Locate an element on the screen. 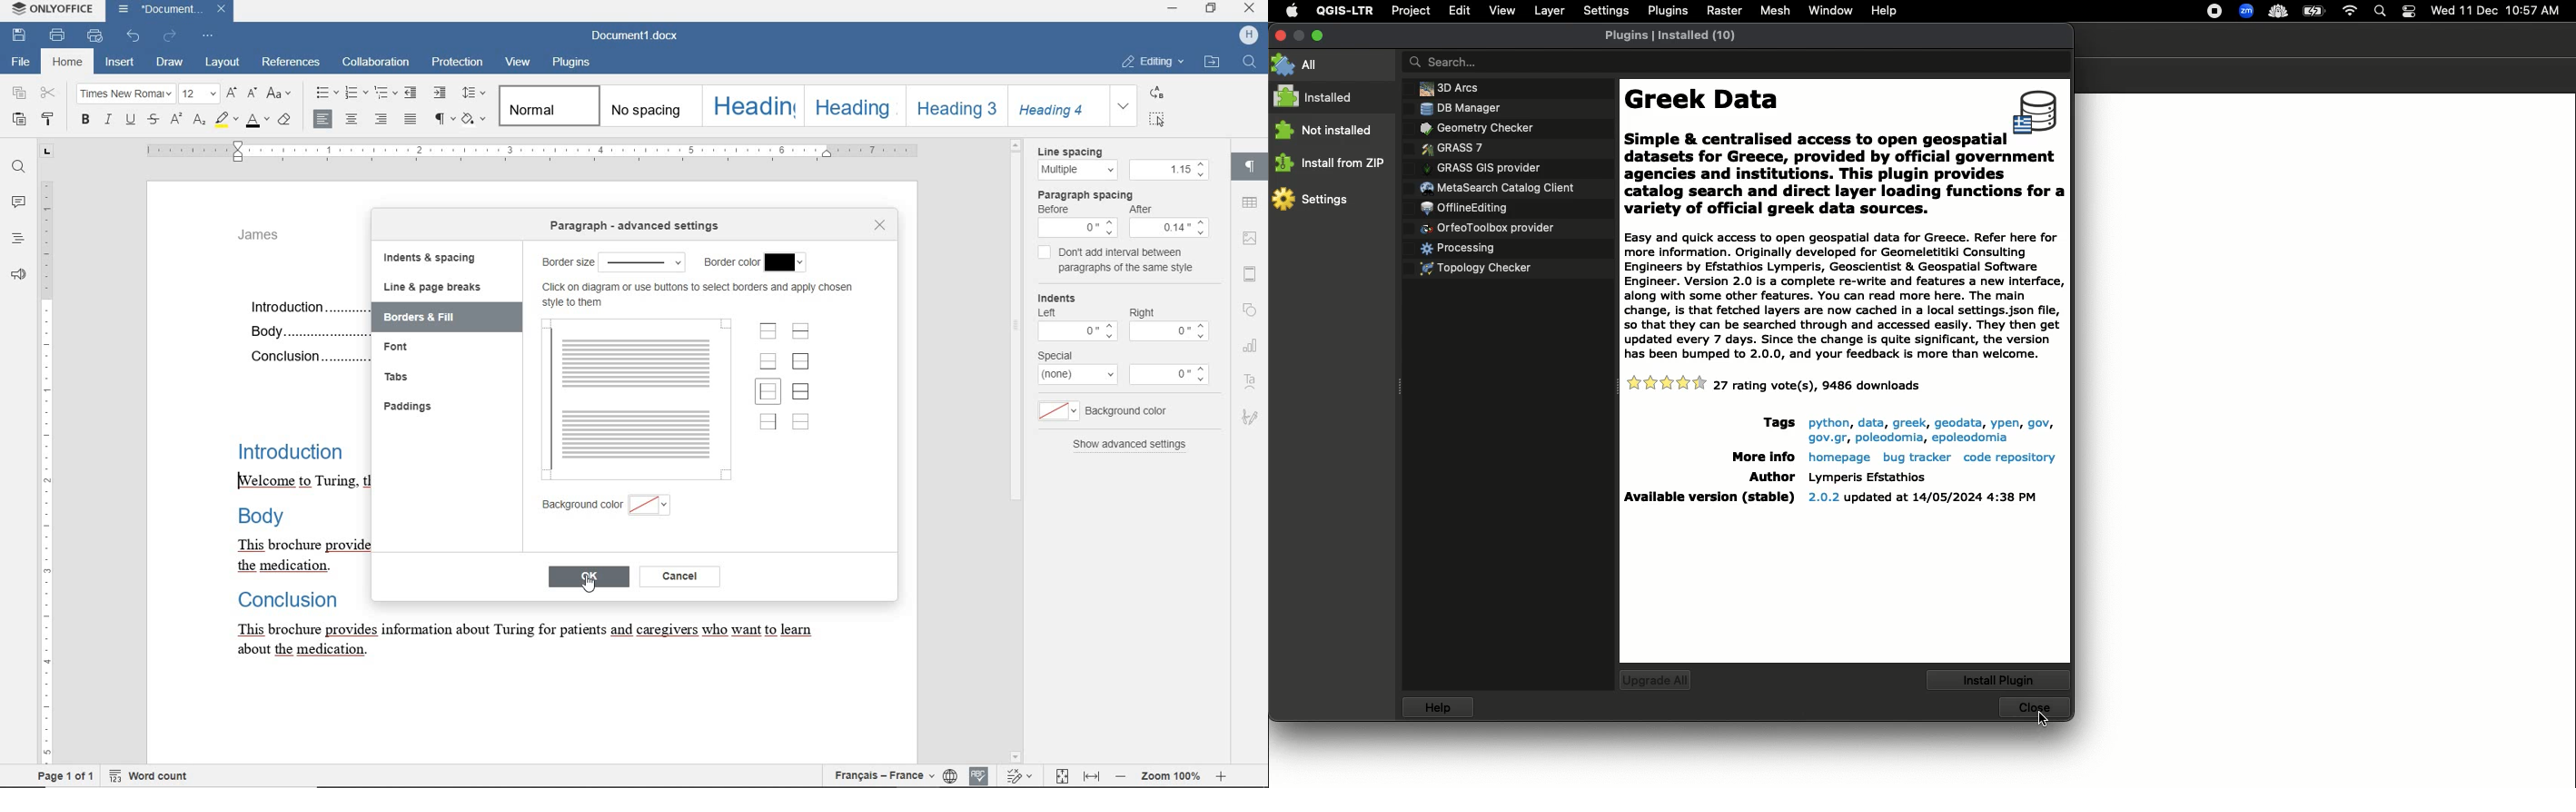 Image resolution: width=2576 pixels, height=812 pixels. more options is located at coordinates (1080, 375).